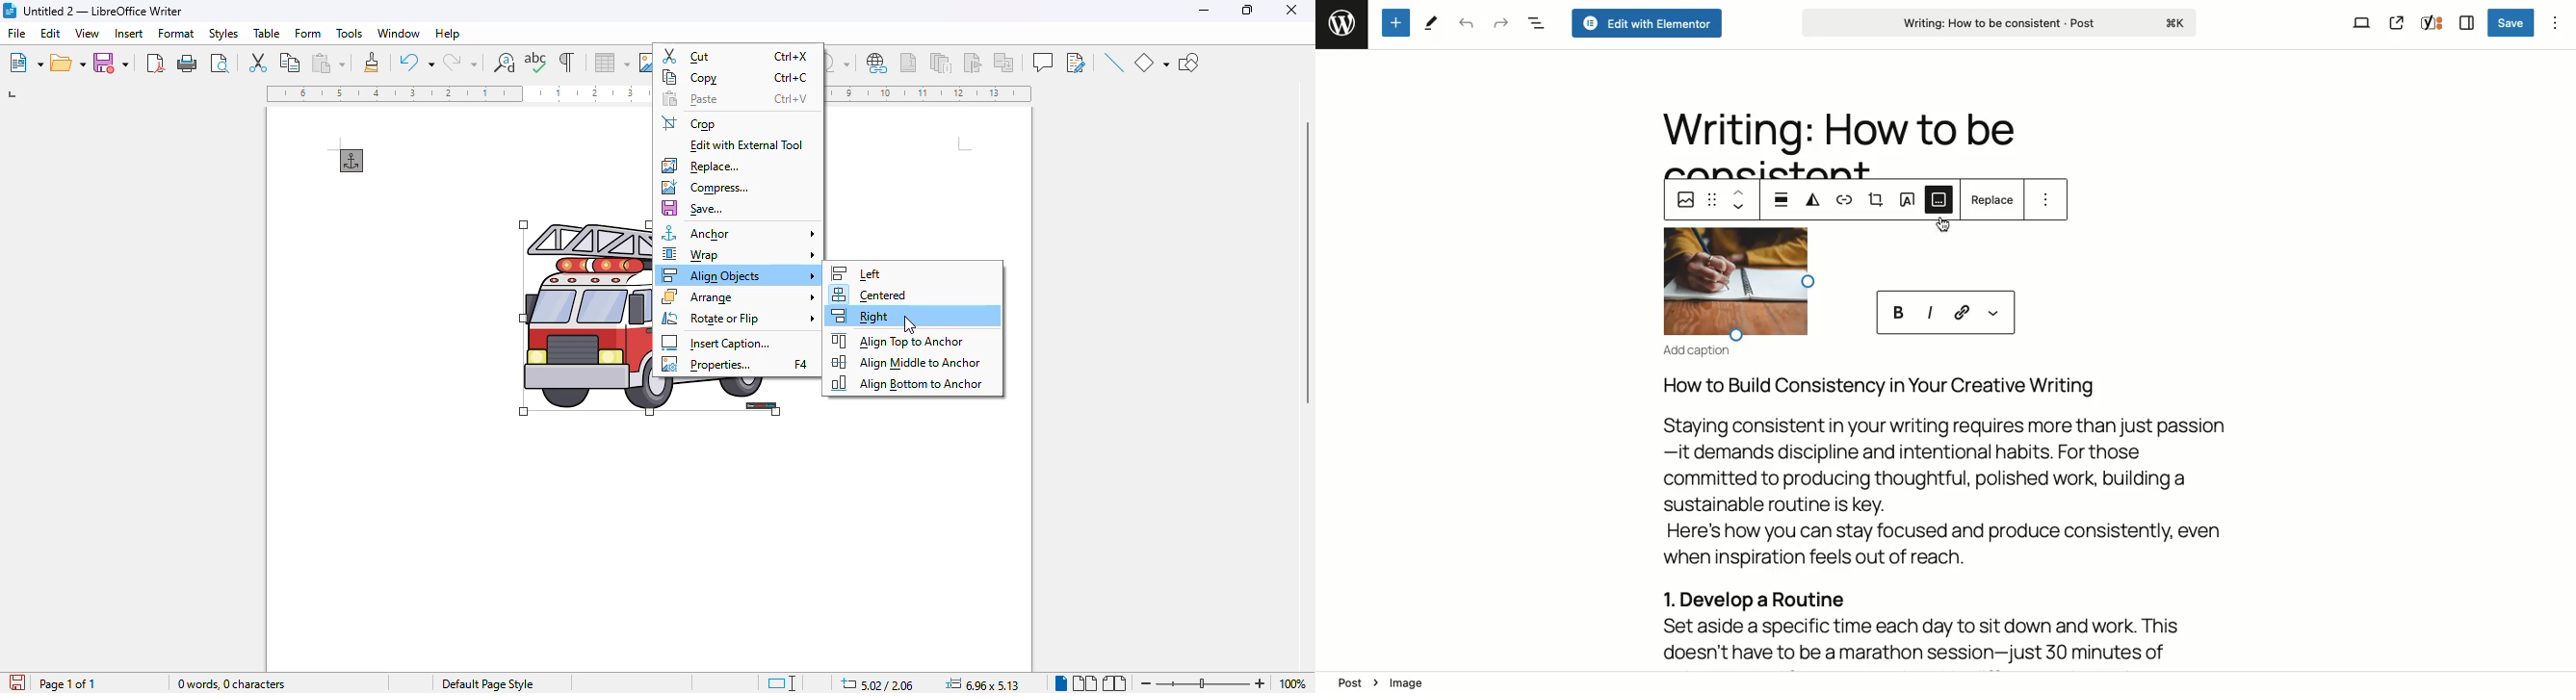 The height and width of the screenshot is (700, 2576). What do you see at coordinates (536, 63) in the screenshot?
I see `spelling` at bounding box center [536, 63].